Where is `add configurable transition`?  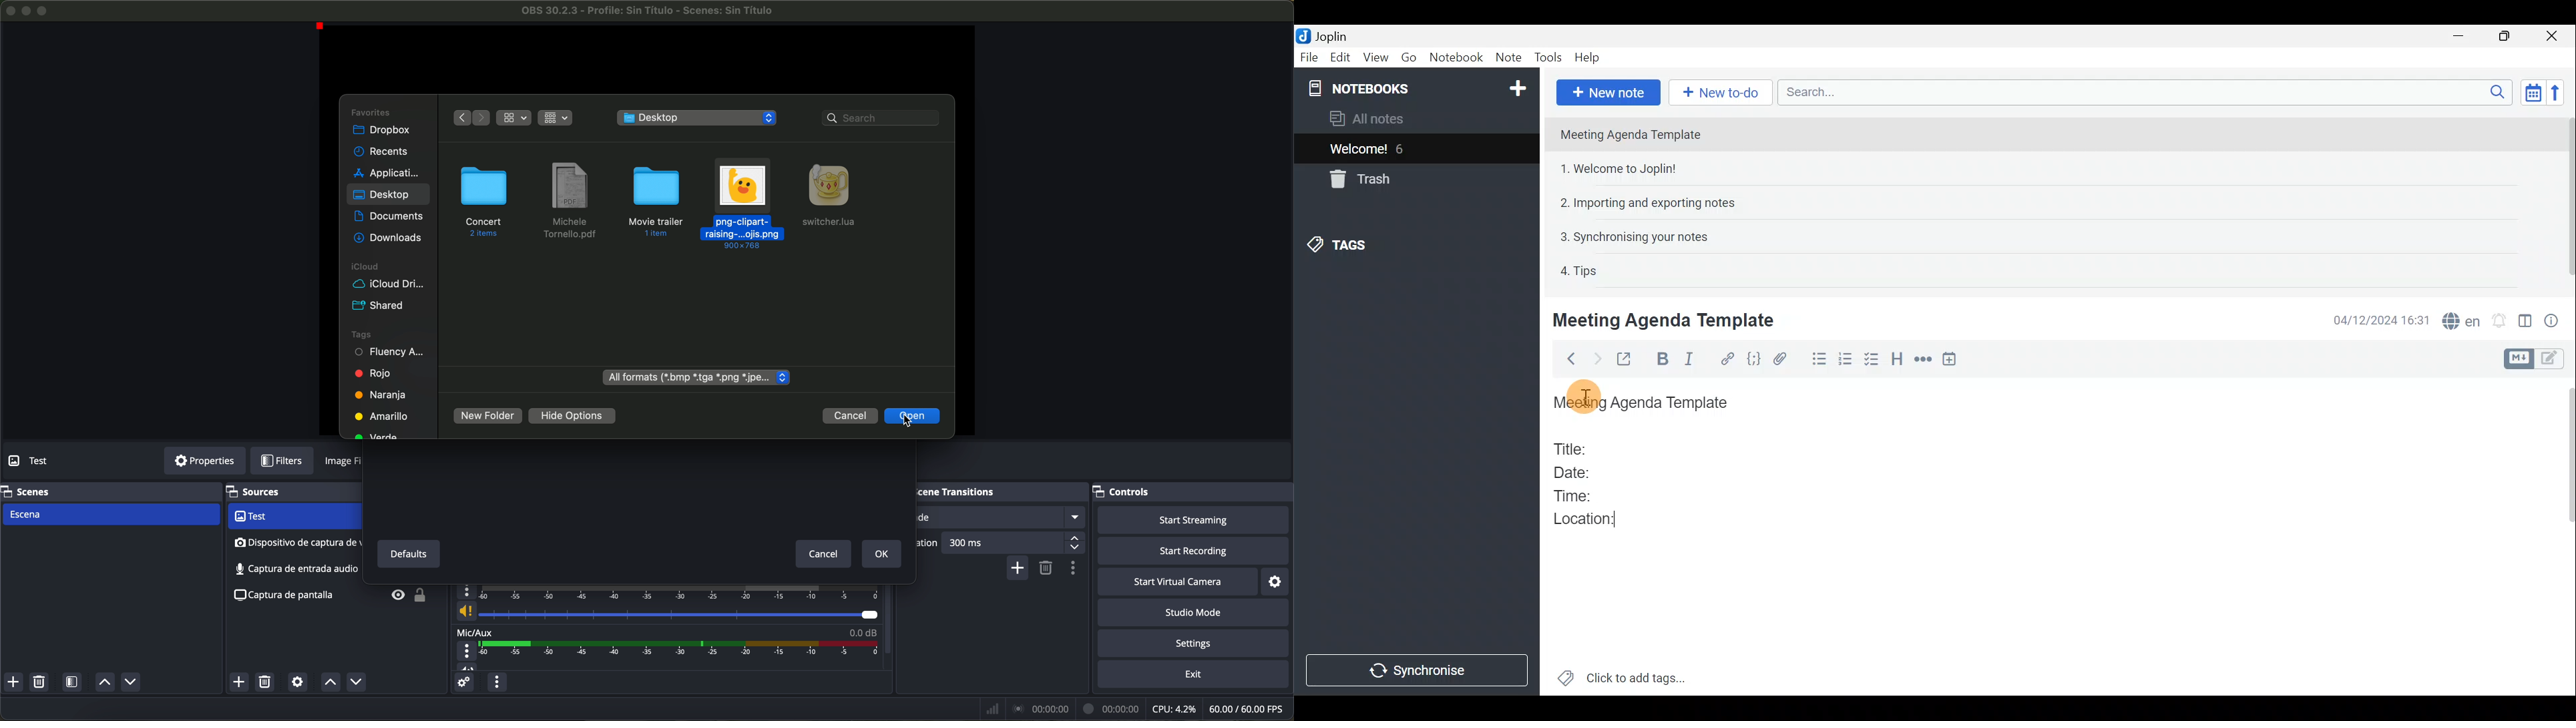 add configurable transition is located at coordinates (1019, 568).